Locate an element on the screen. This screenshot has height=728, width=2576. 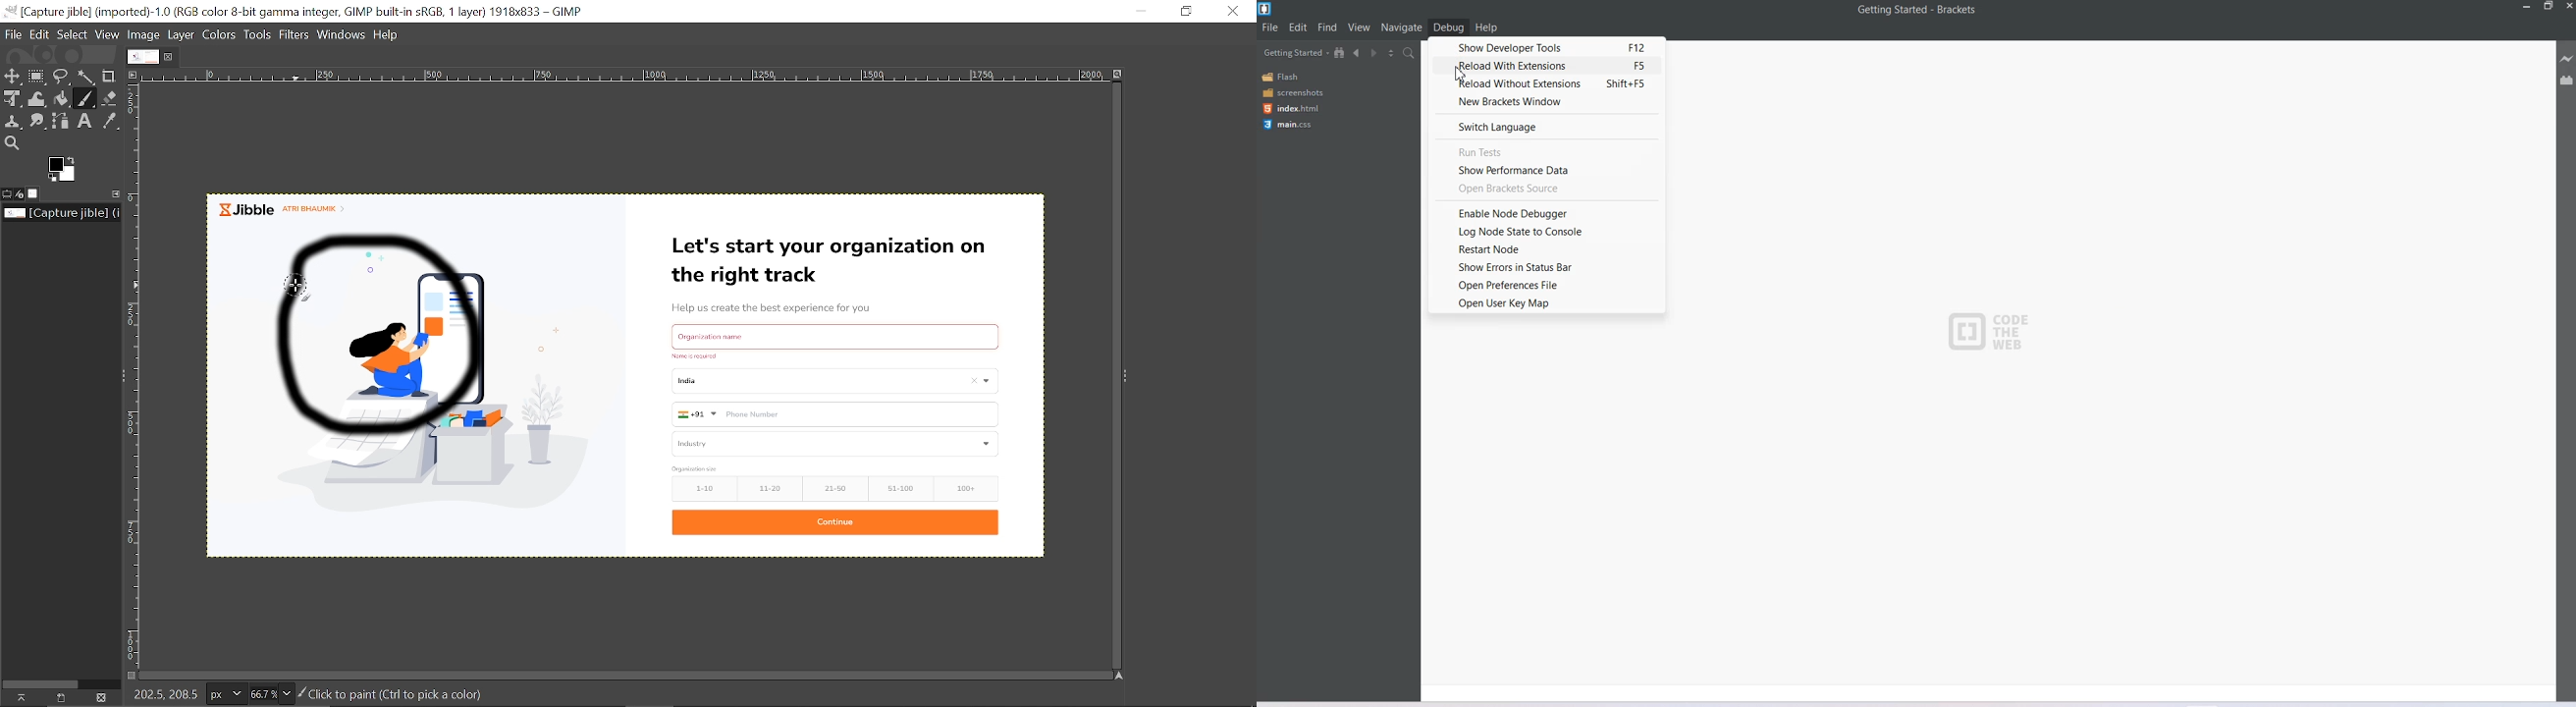
Fuzzy select tool  is located at coordinates (86, 79).